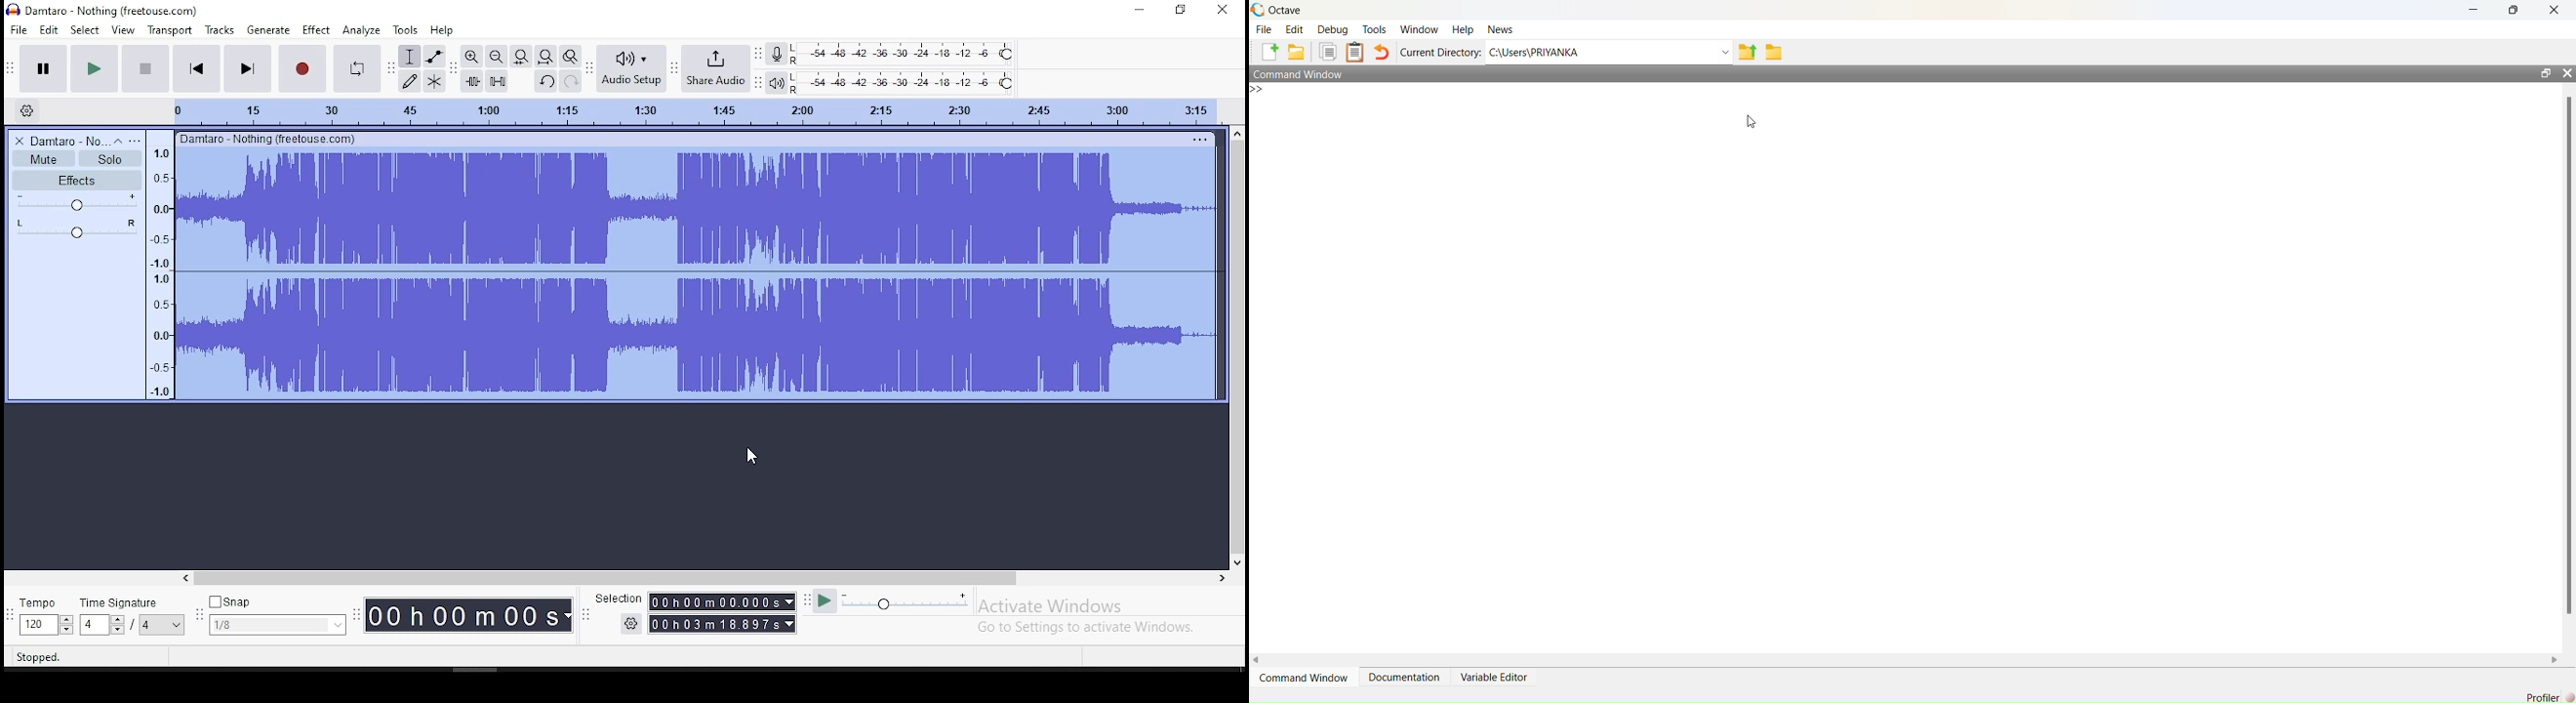 The image size is (2576, 728). I want to click on timeline settings, so click(27, 110).